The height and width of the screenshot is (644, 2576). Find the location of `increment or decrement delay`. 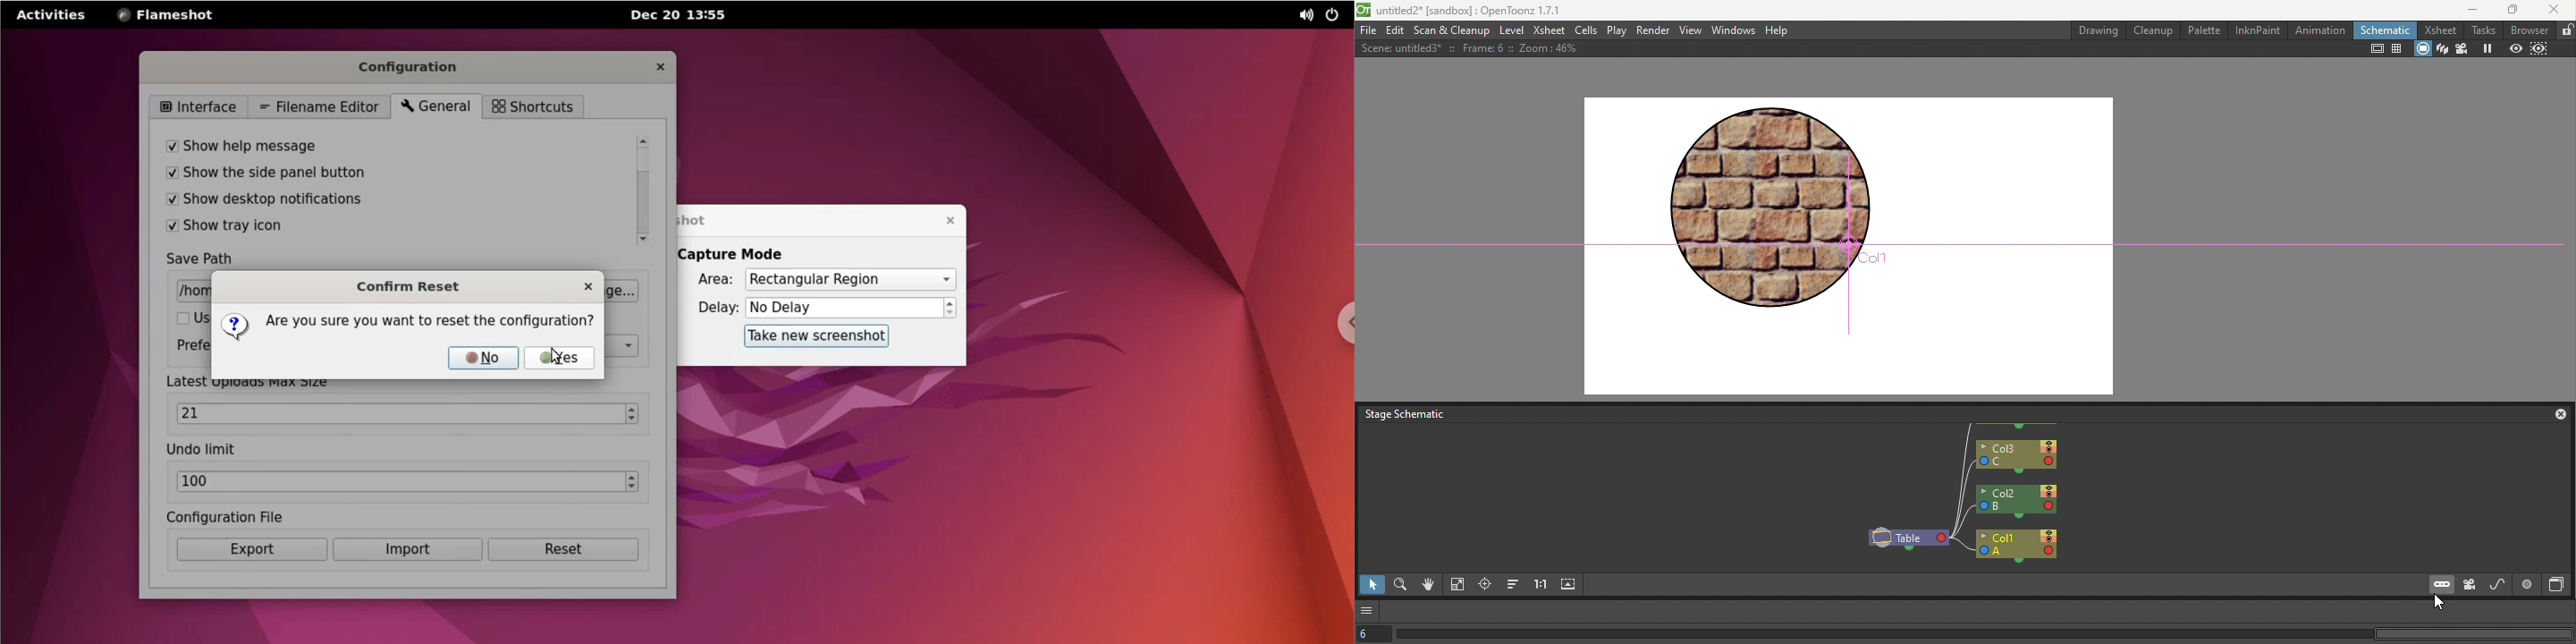

increment or decrement delay is located at coordinates (952, 308).